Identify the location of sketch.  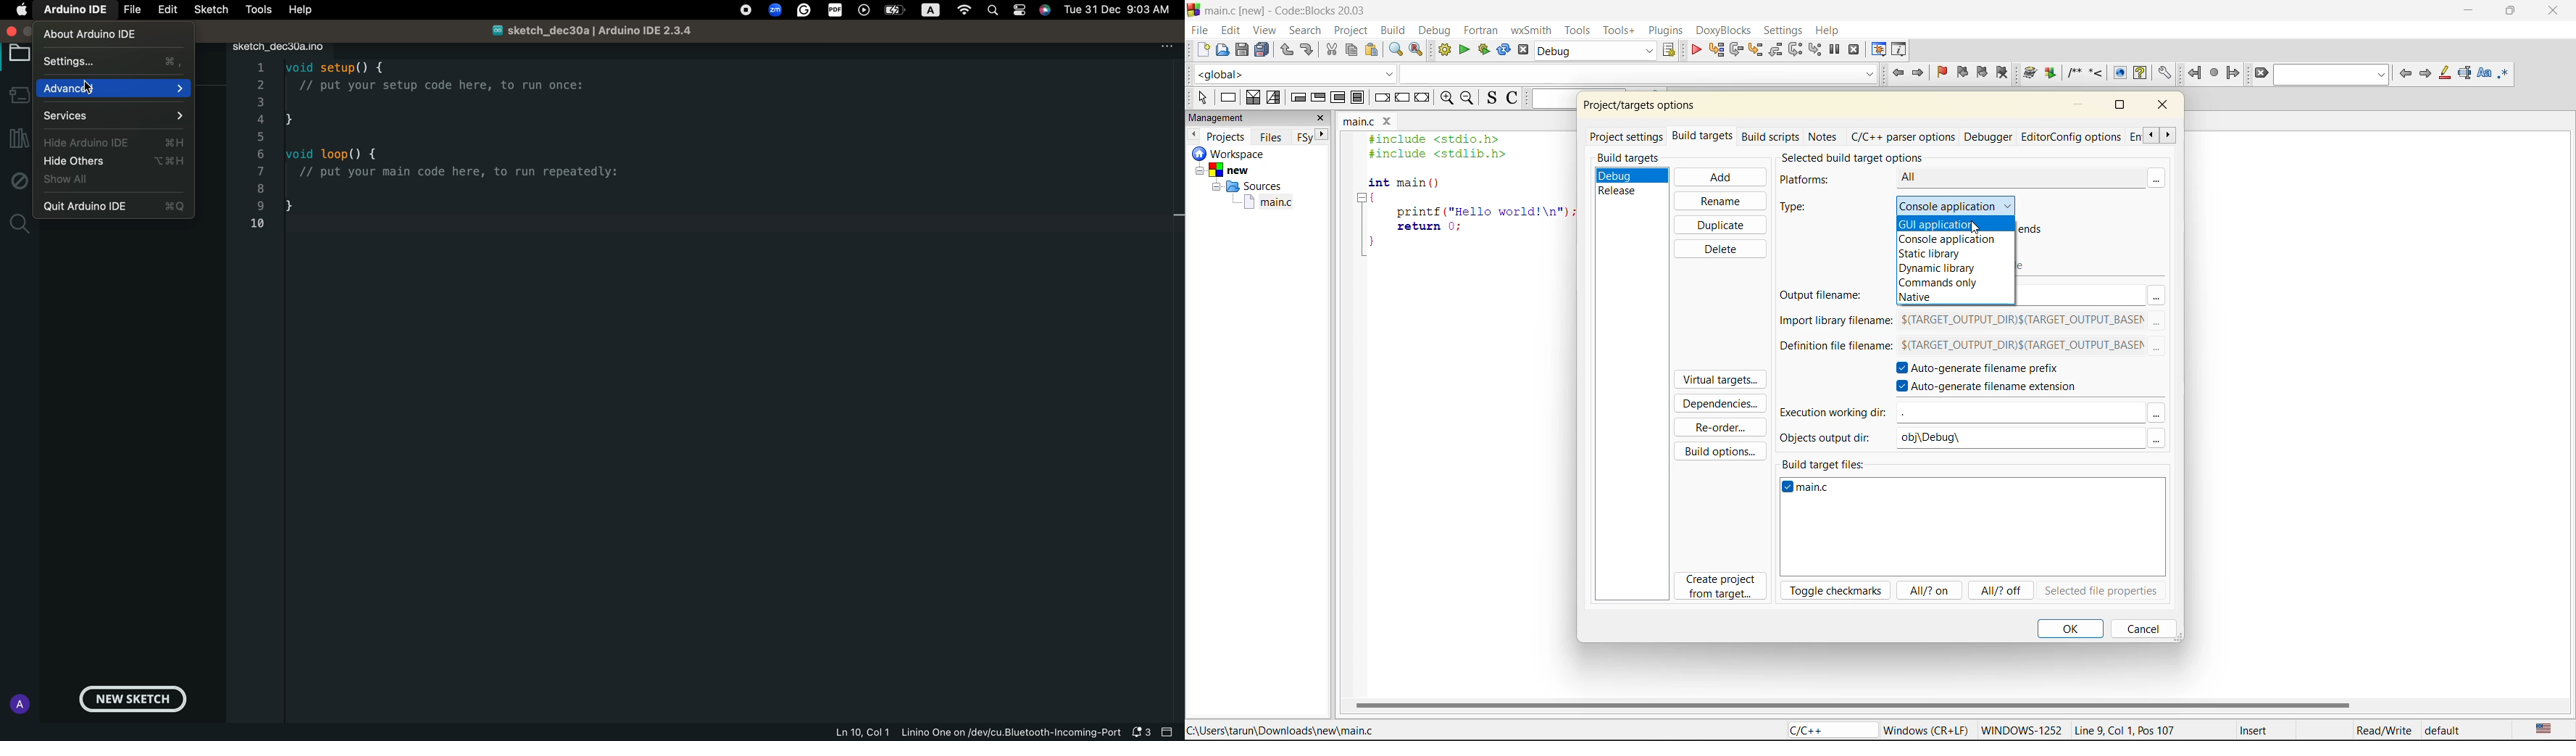
(211, 10).